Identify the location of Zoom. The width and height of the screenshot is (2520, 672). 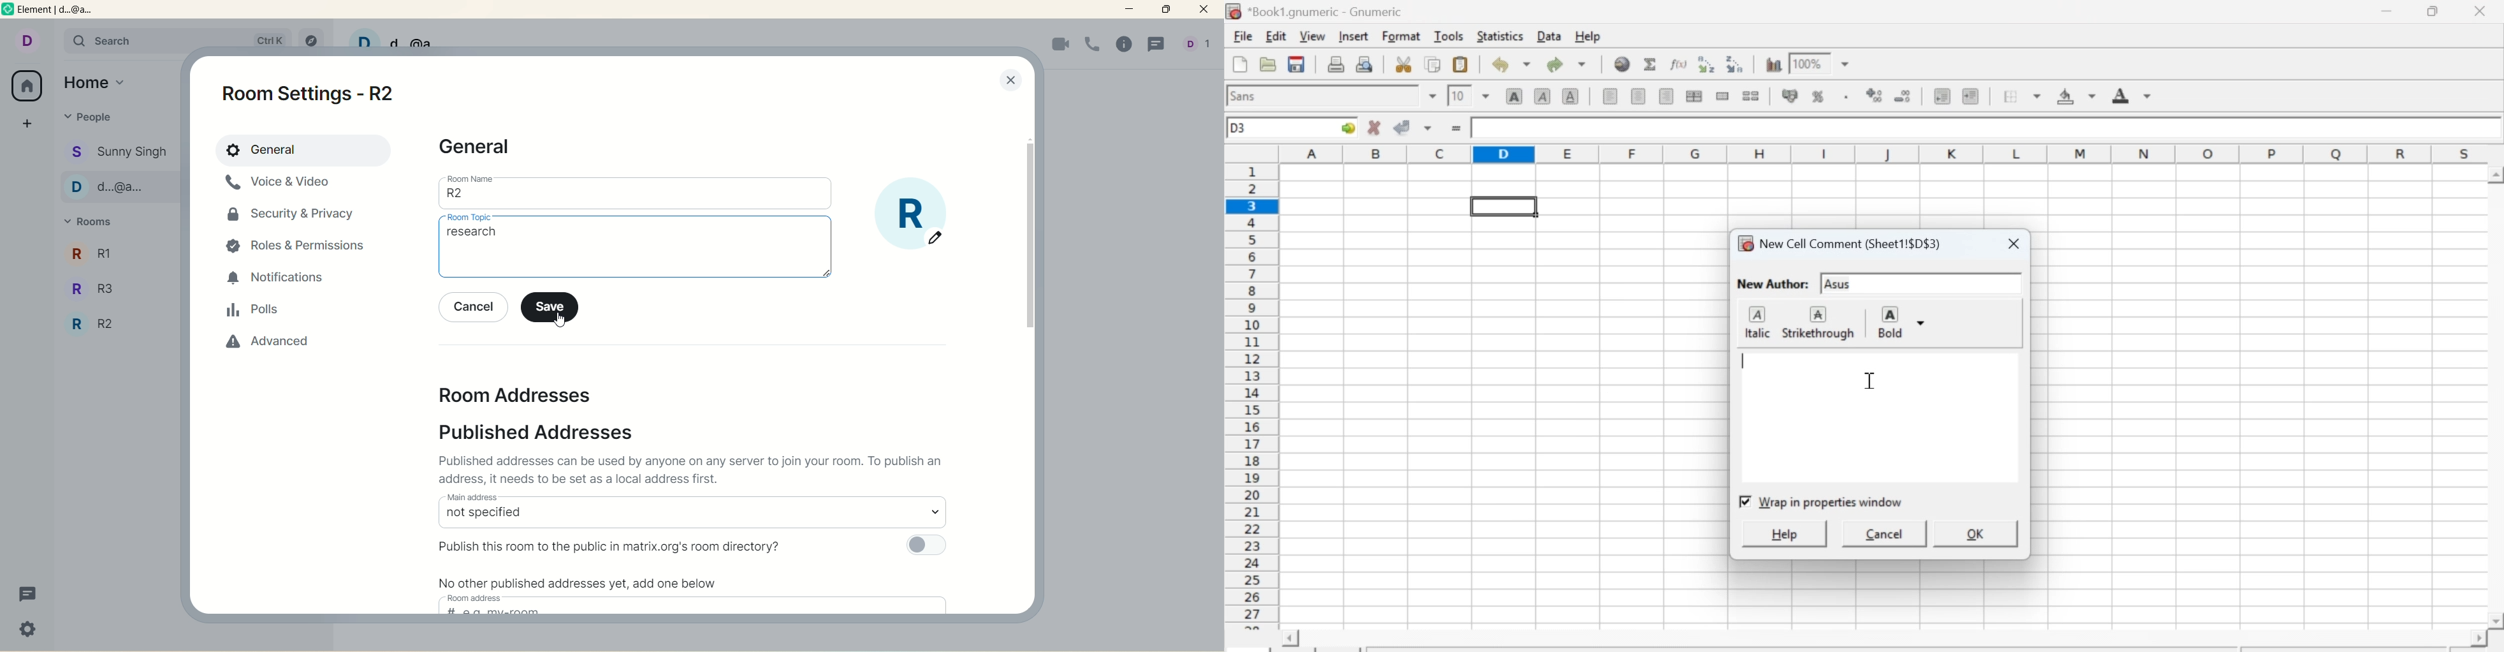
(1810, 62).